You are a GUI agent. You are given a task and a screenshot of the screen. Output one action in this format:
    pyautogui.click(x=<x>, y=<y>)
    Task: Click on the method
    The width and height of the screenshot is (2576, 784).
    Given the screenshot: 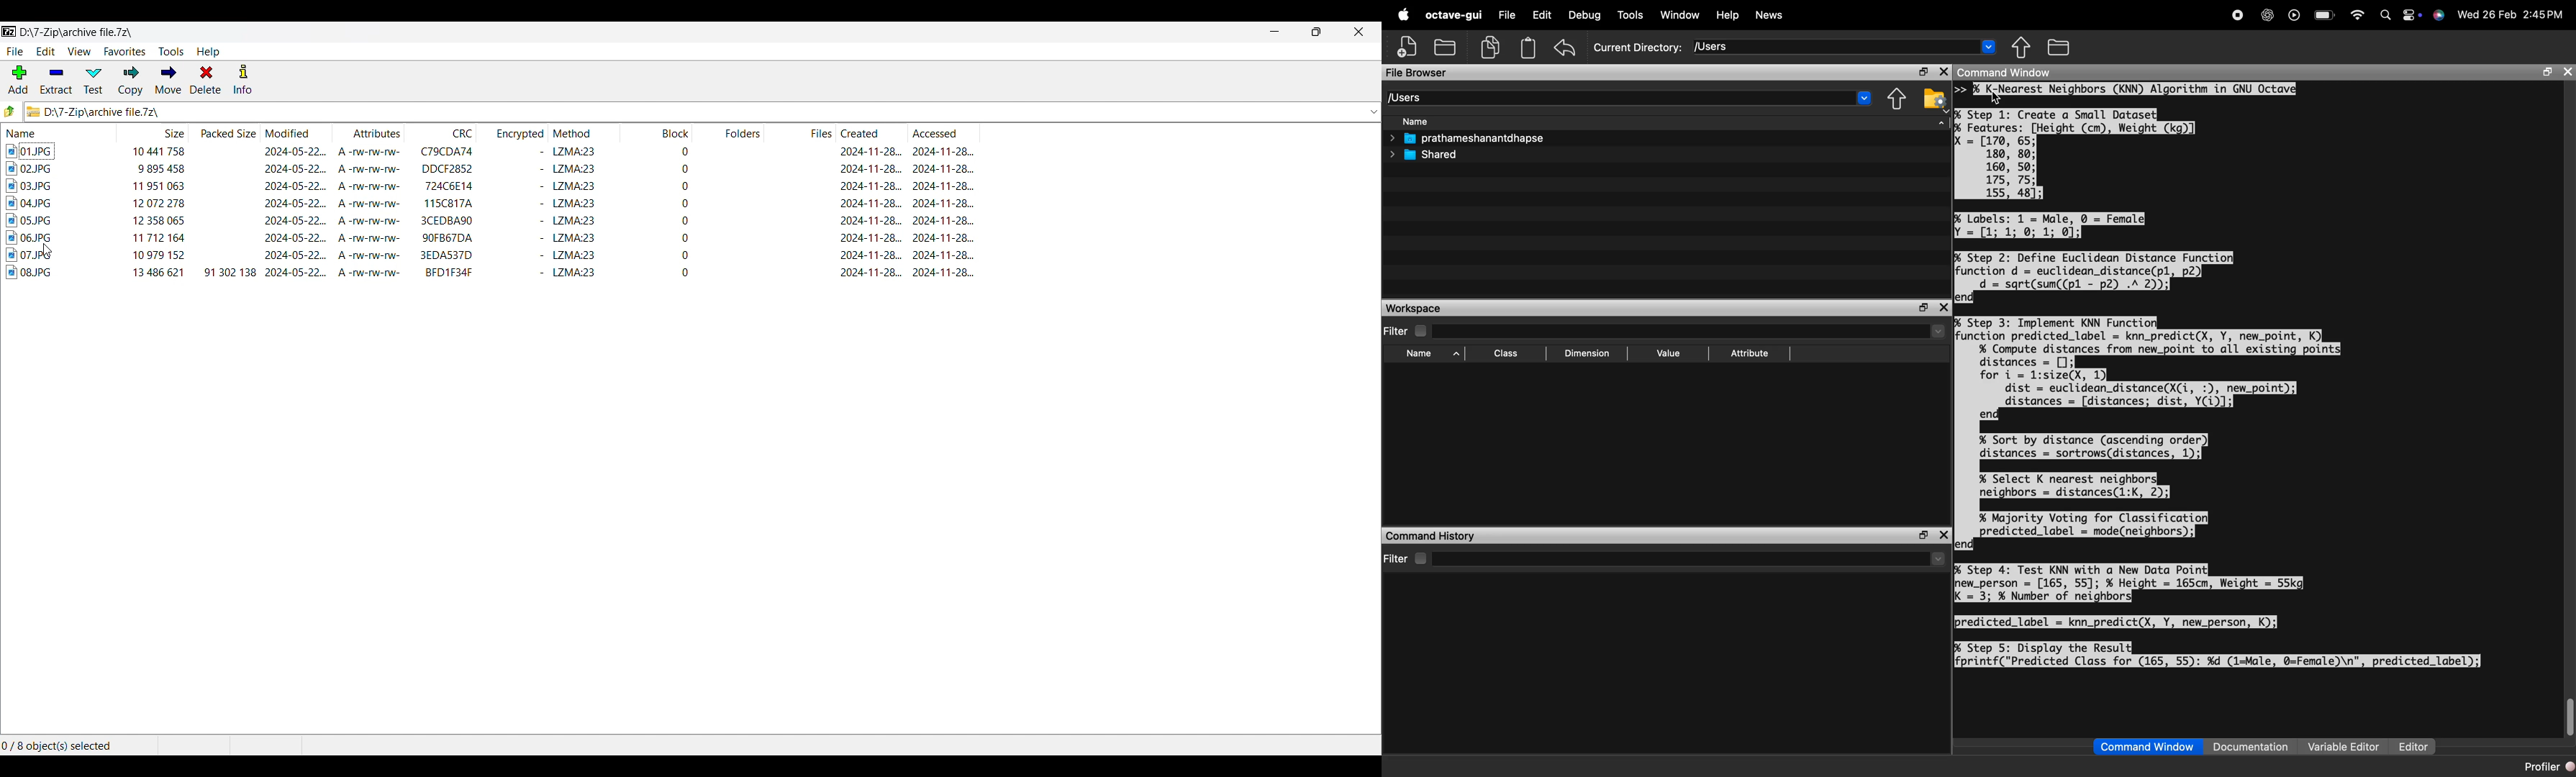 What is the action you would take?
    pyautogui.click(x=573, y=237)
    